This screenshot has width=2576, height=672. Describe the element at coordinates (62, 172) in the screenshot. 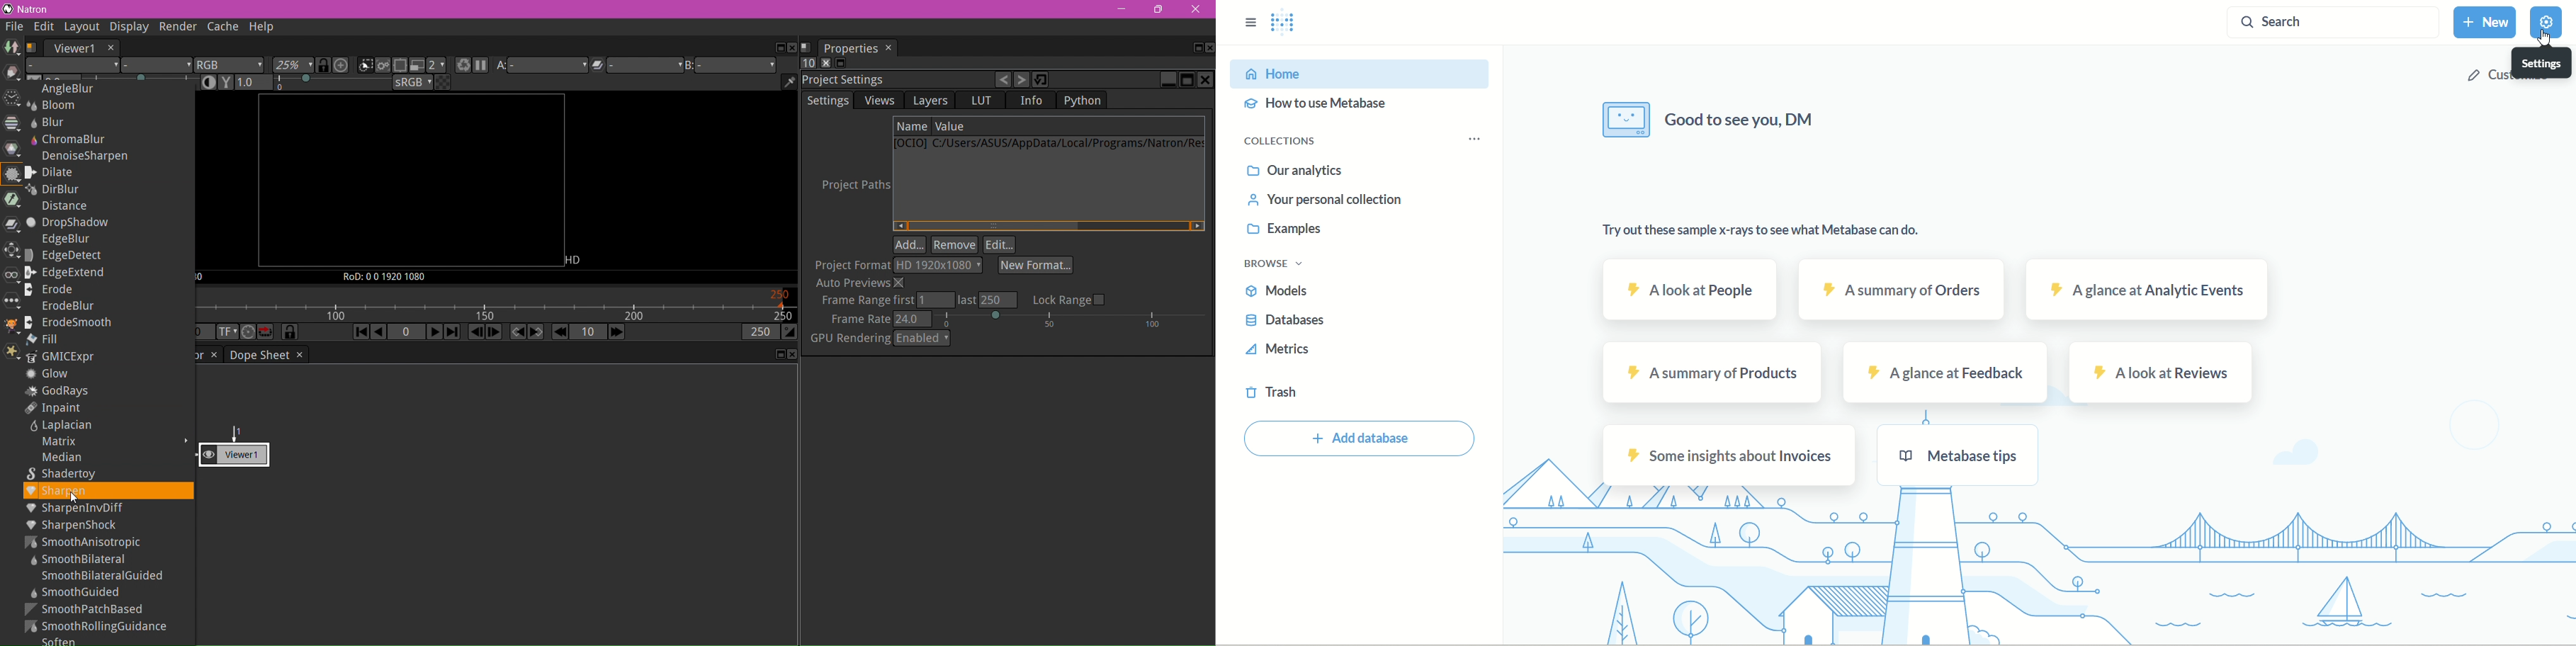

I see `Dlate` at that location.